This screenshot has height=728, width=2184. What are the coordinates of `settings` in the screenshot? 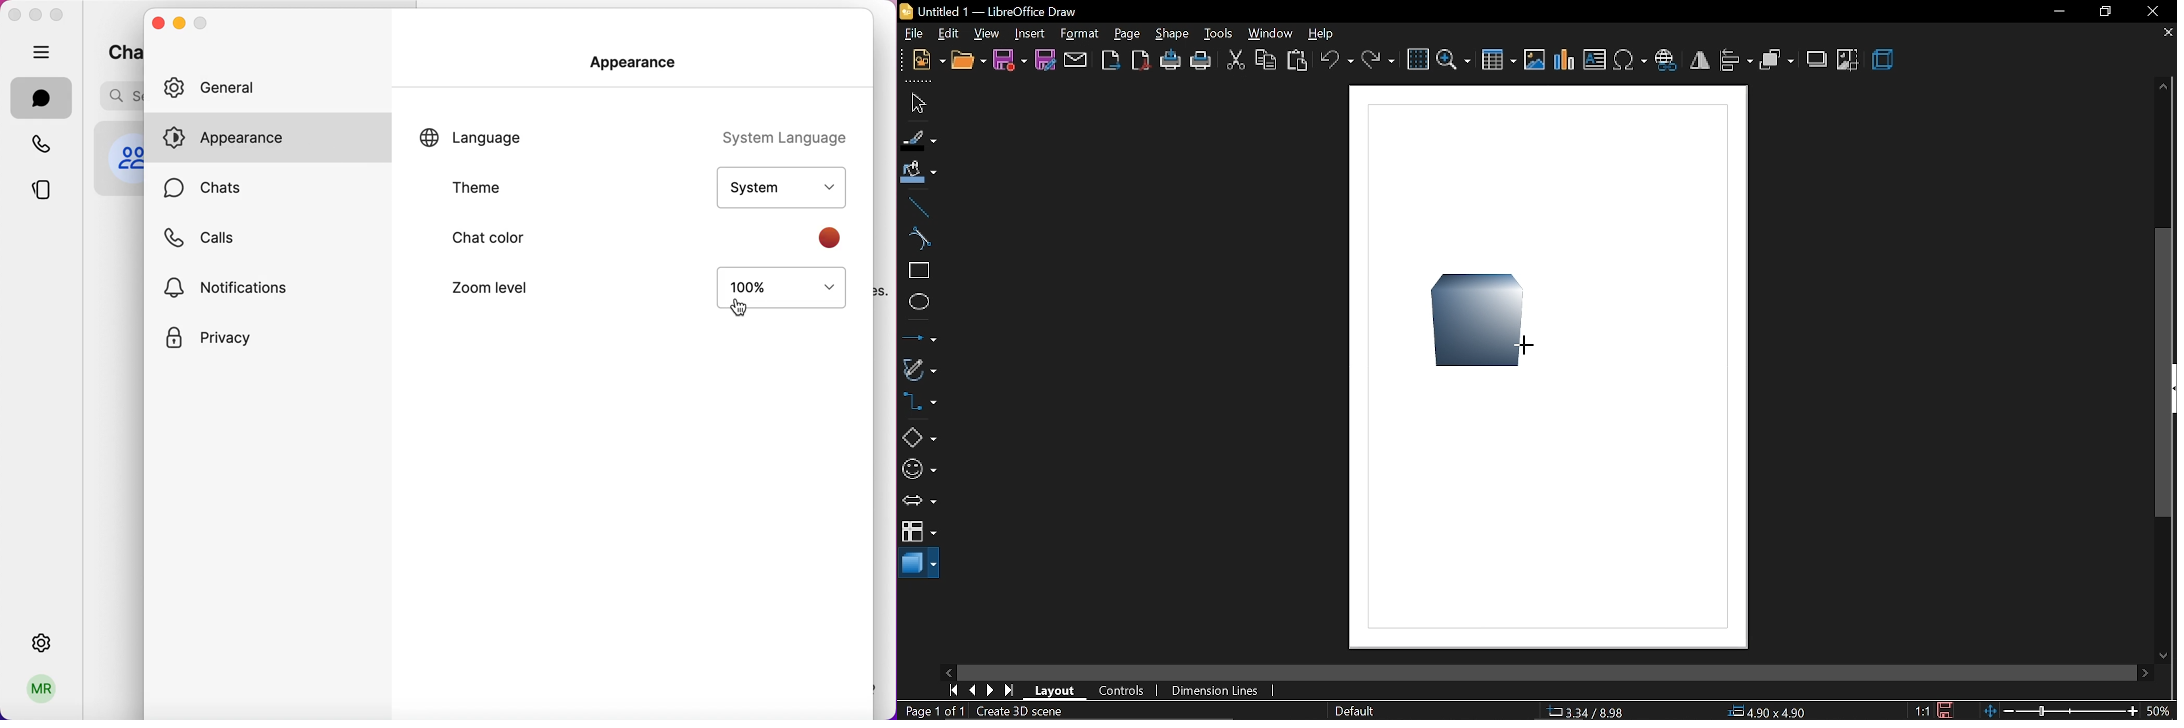 It's located at (39, 641).